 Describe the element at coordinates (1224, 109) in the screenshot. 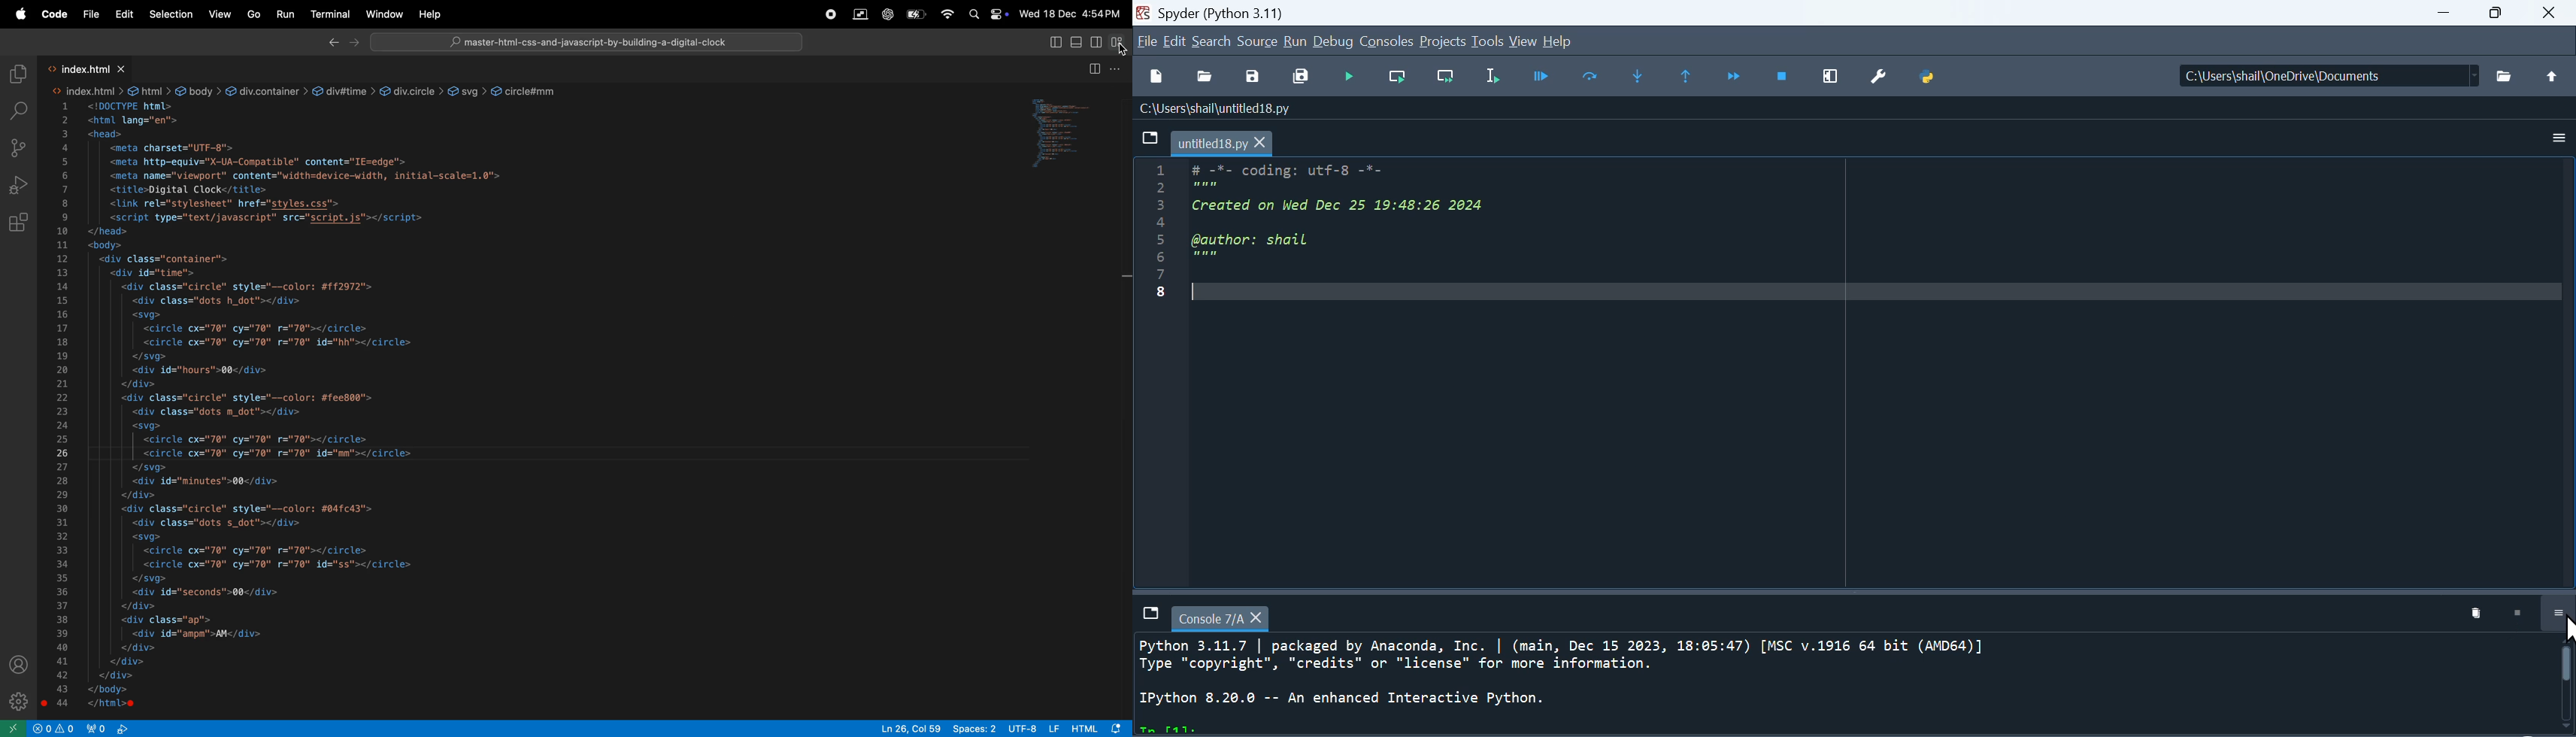

I see `c:\users\shail\untitled18.py` at that location.